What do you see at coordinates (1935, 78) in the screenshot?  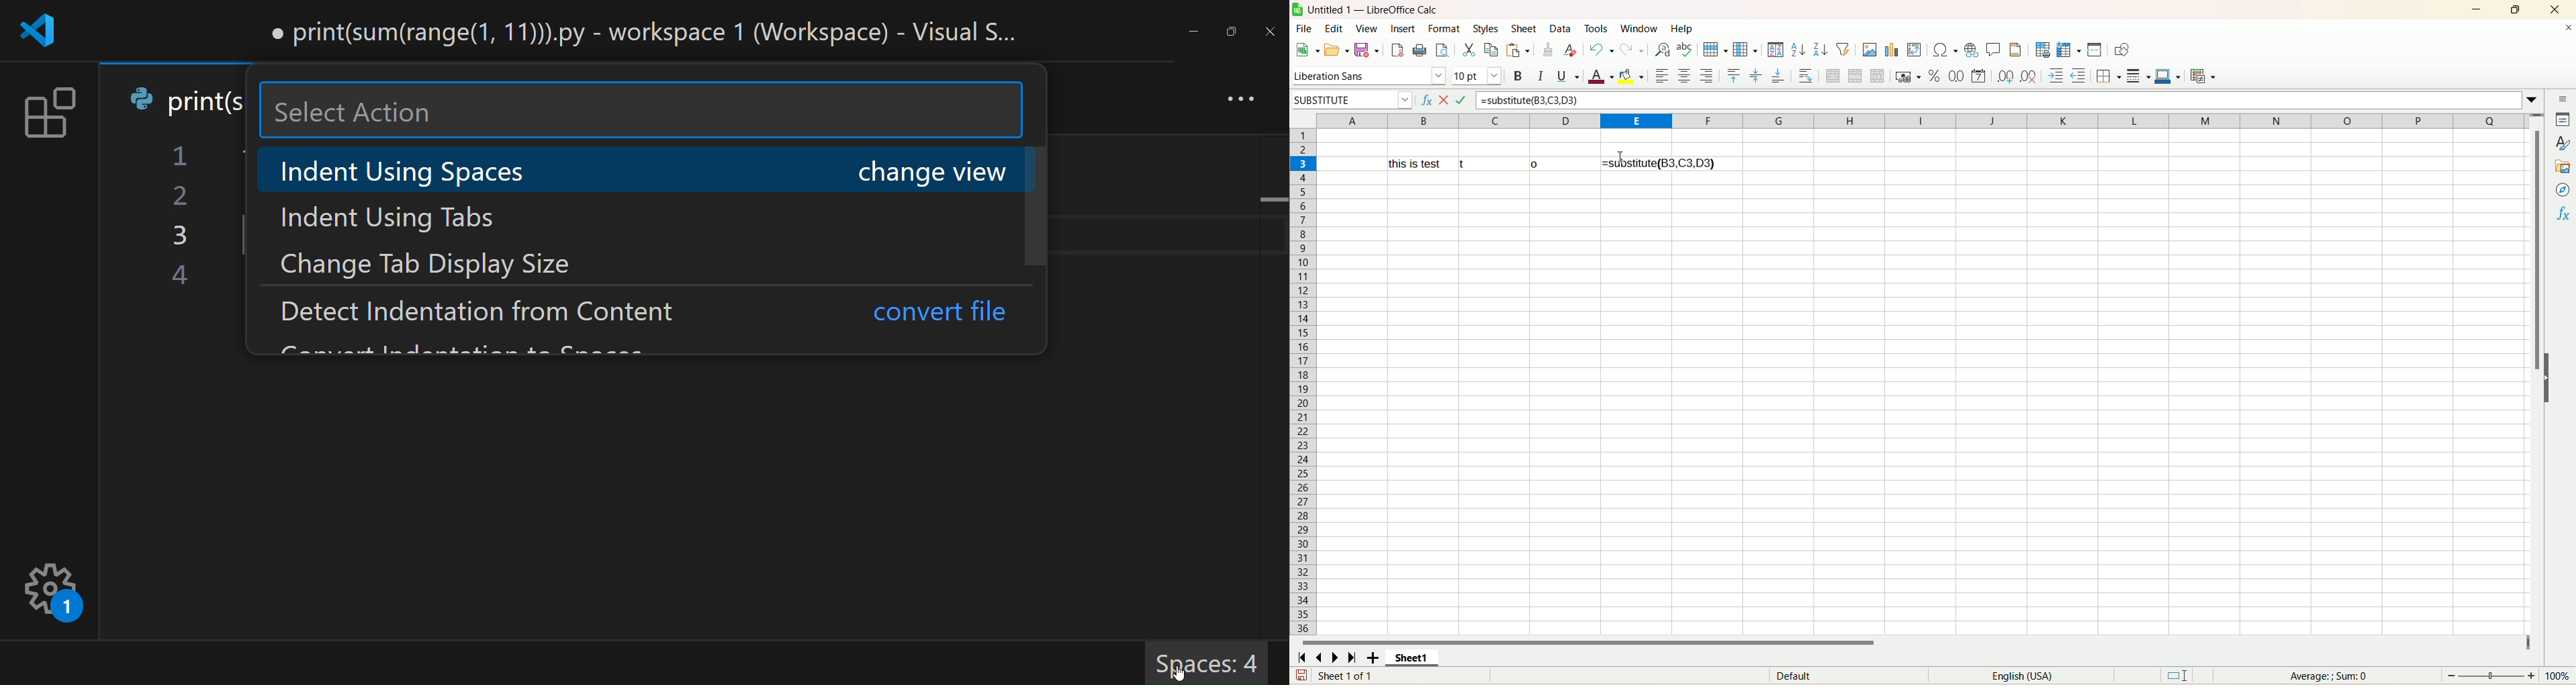 I see `format as percent` at bounding box center [1935, 78].